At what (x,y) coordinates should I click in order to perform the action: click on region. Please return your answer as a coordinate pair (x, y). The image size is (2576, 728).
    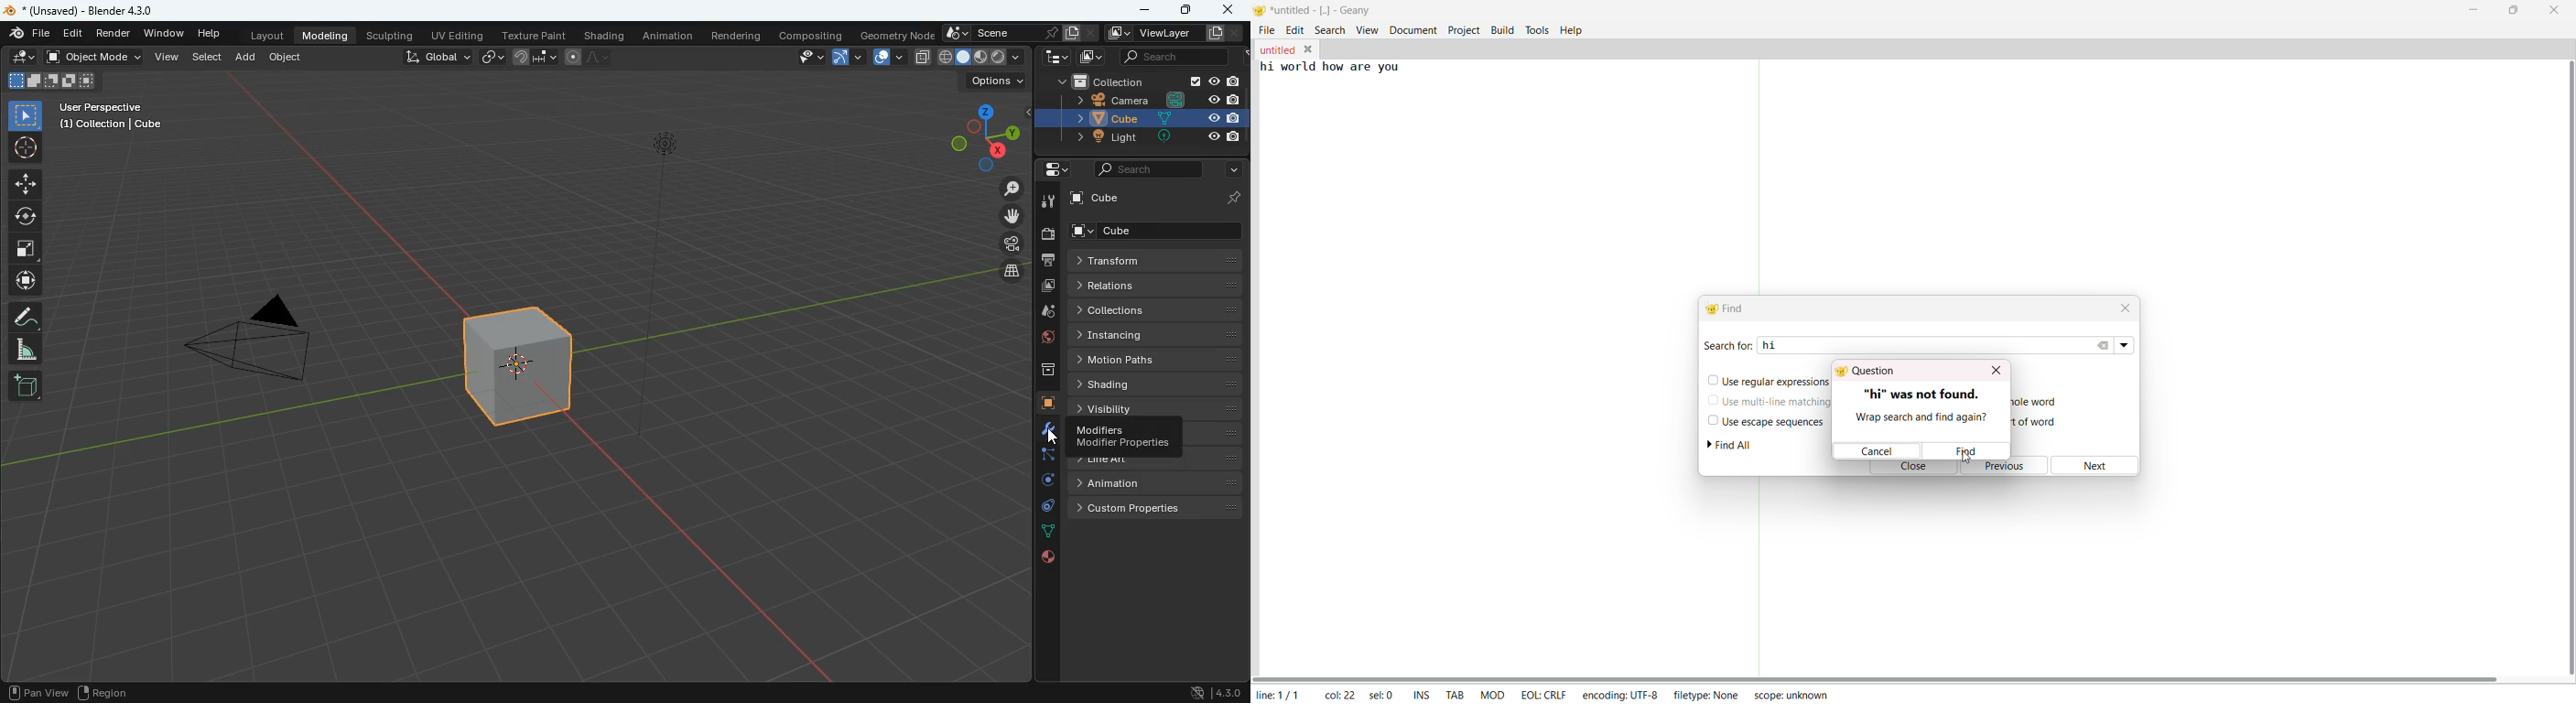
    Looking at the image, I should click on (109, 693).